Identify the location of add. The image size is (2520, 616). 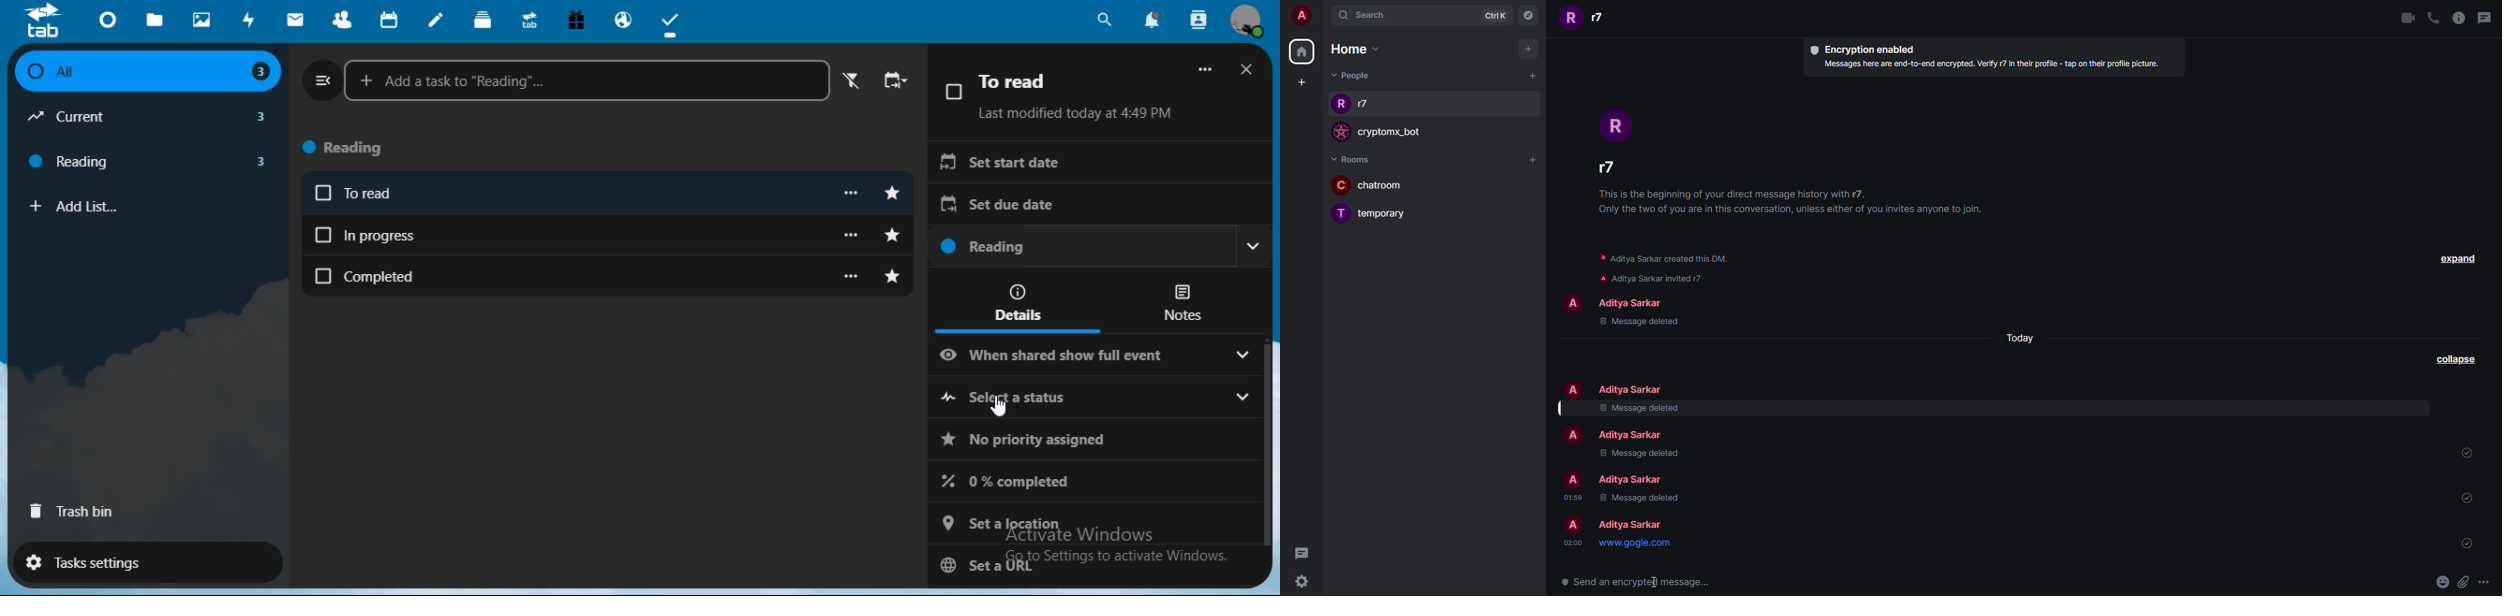
(1532, 76).